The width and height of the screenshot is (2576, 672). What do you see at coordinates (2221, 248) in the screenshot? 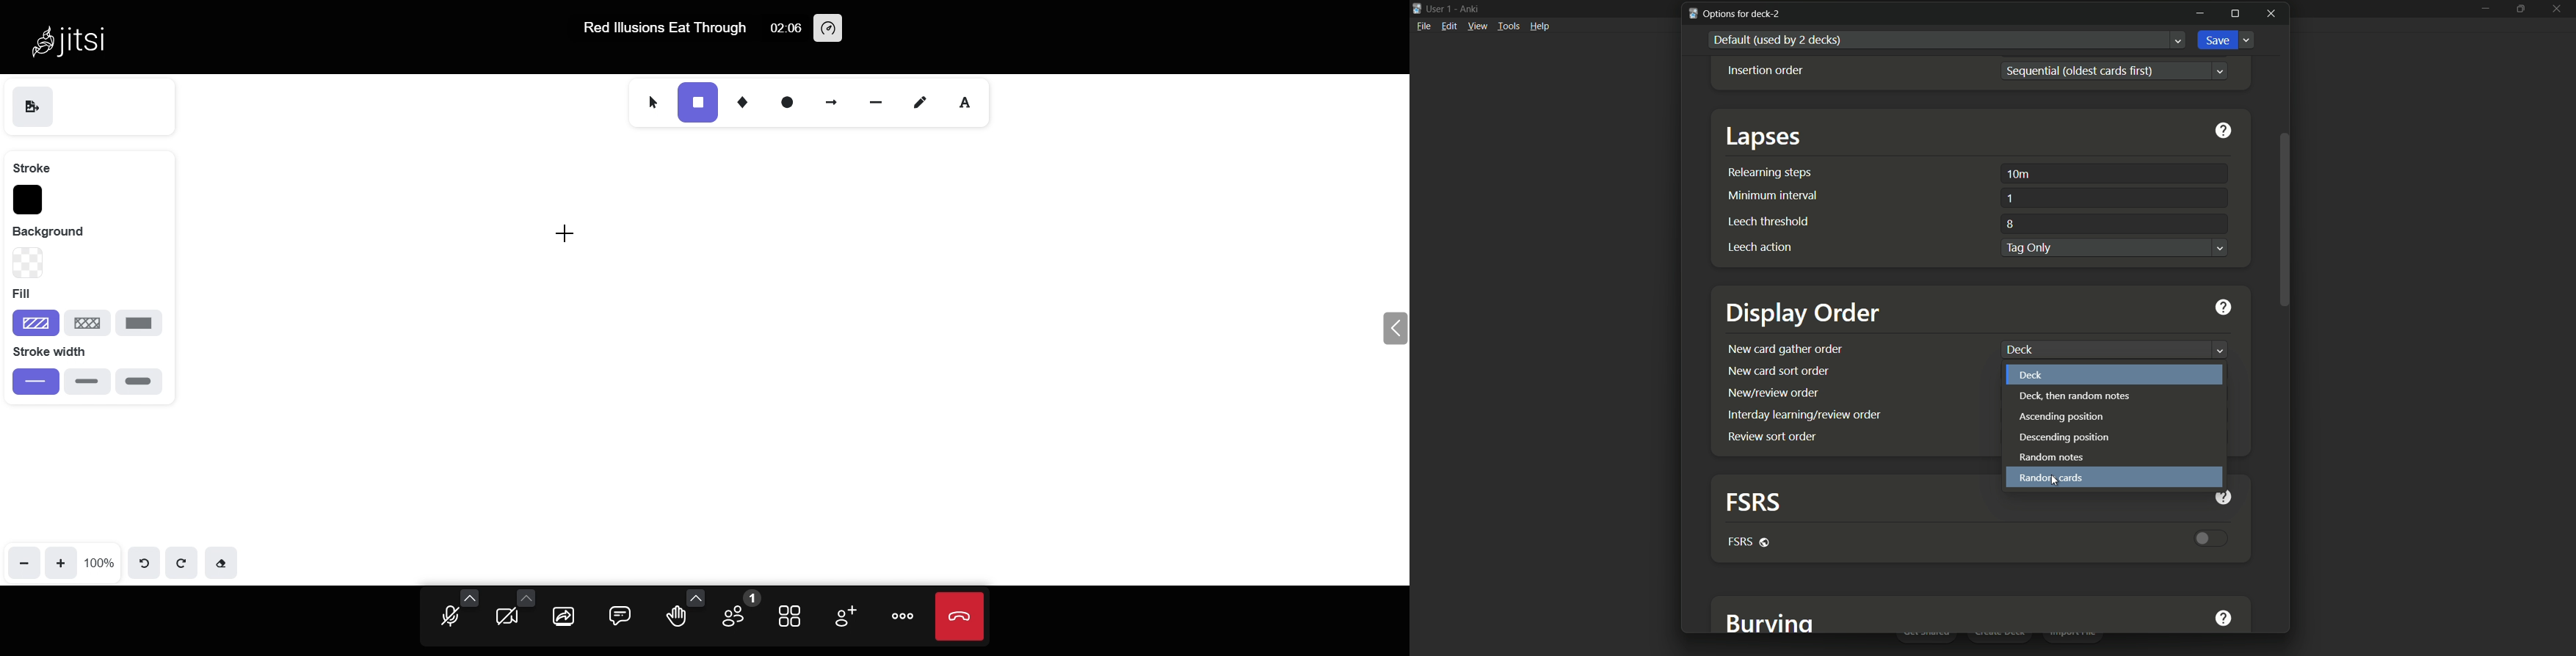
I see `Dropdown` at bounding box center [2221, 248].